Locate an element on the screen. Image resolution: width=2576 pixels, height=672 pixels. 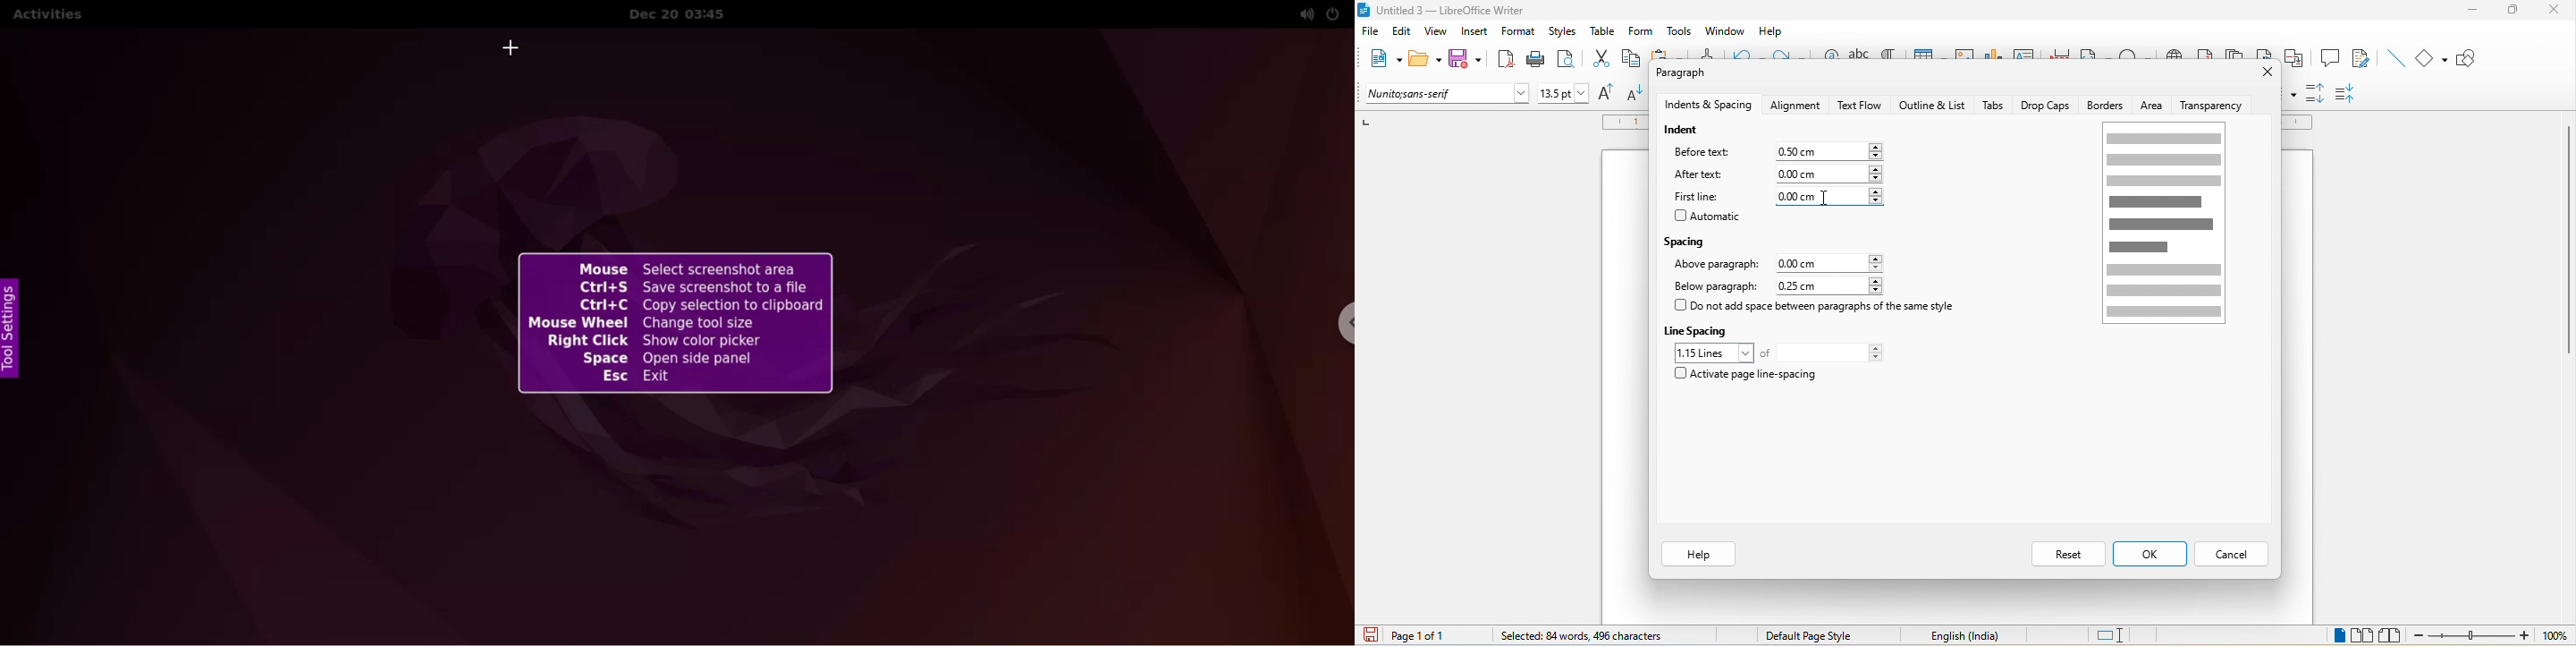
first line is located at coordinates (1700, 196).